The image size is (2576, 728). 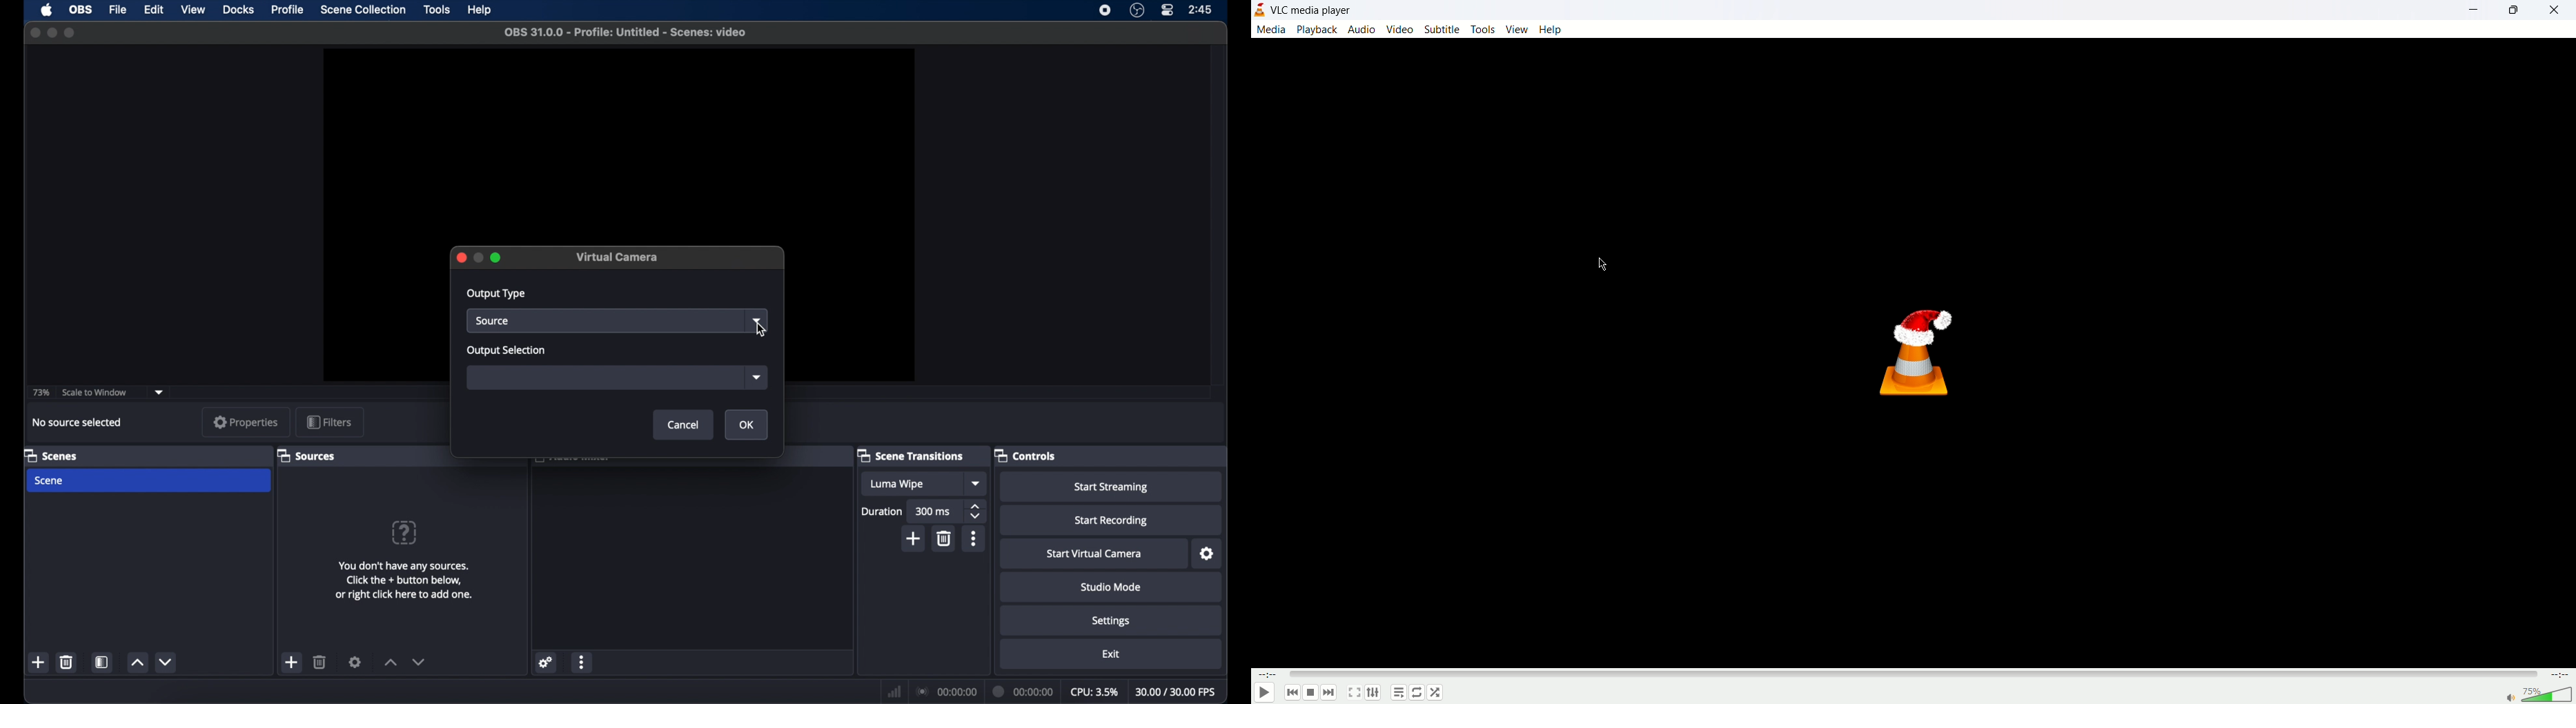 What do you see at coordinates (149, 481) in the screenshot?
I see `scene` at bounding box center [149, 481].